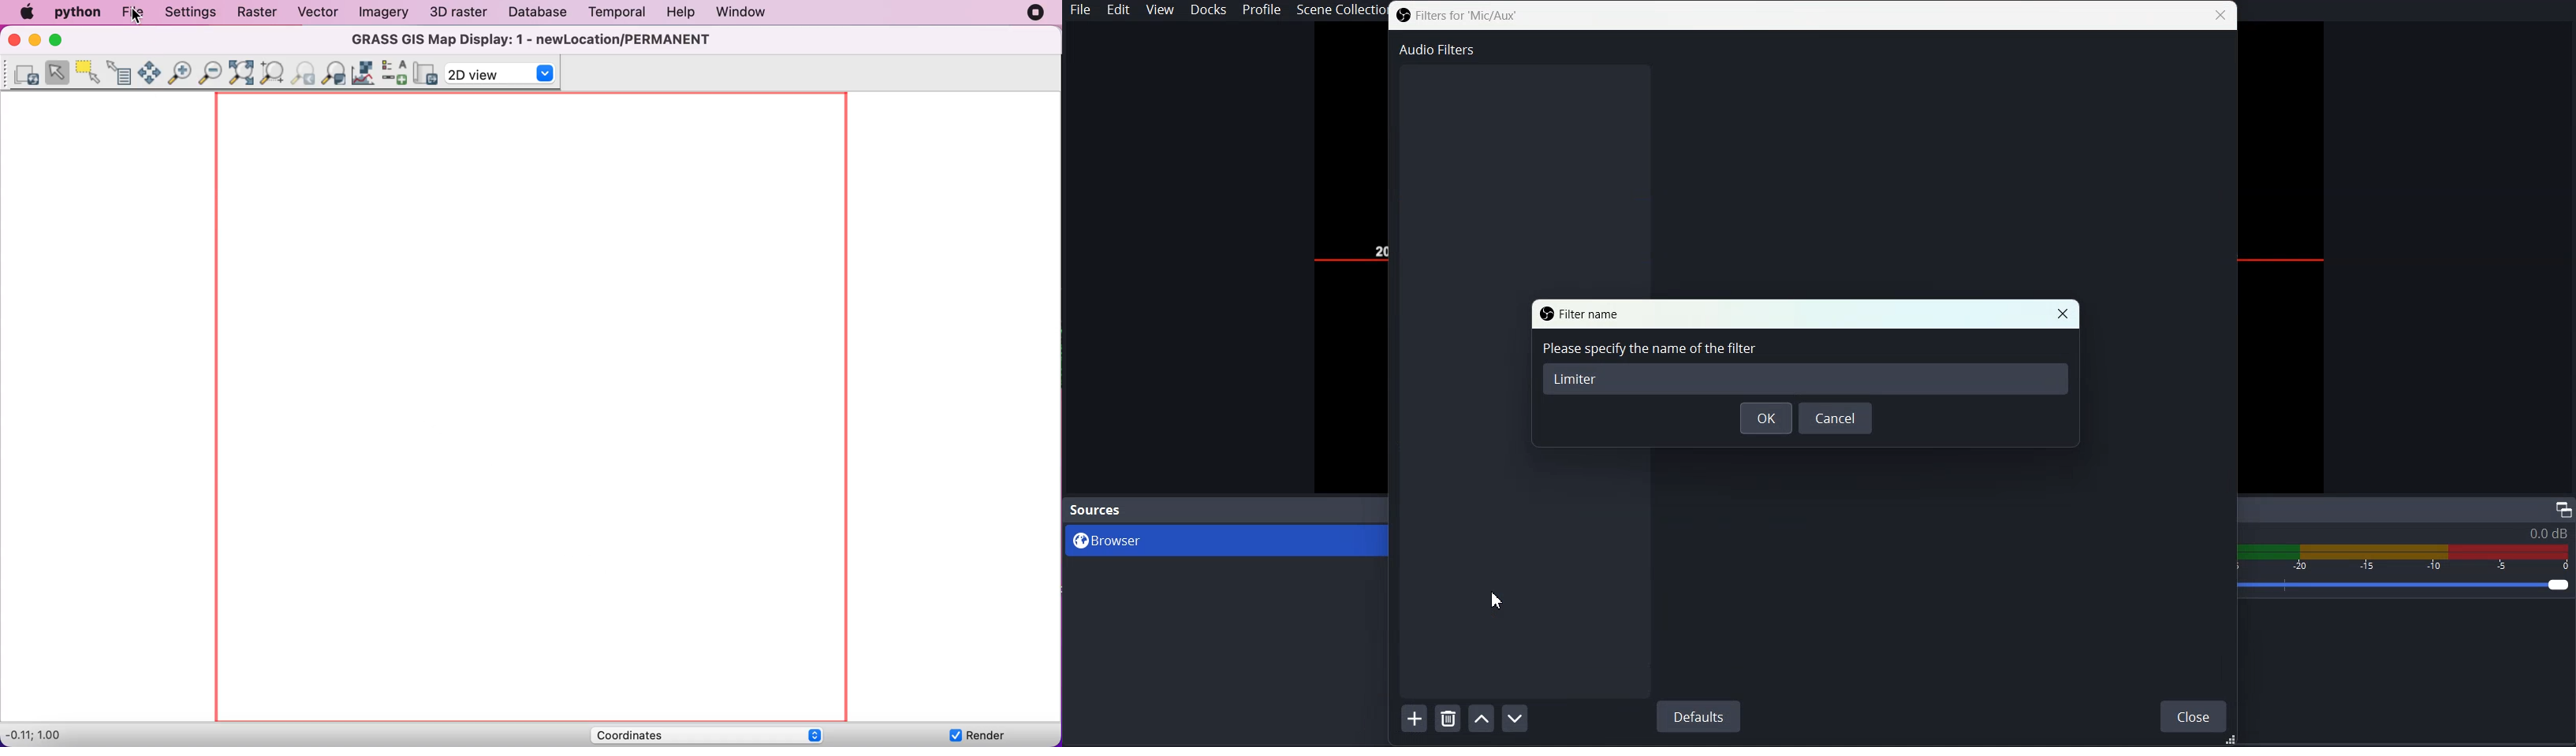  What do you see at coordinates (2194, 715) in the screenshot?
I see `Close` at bounding box center [2194, 715].